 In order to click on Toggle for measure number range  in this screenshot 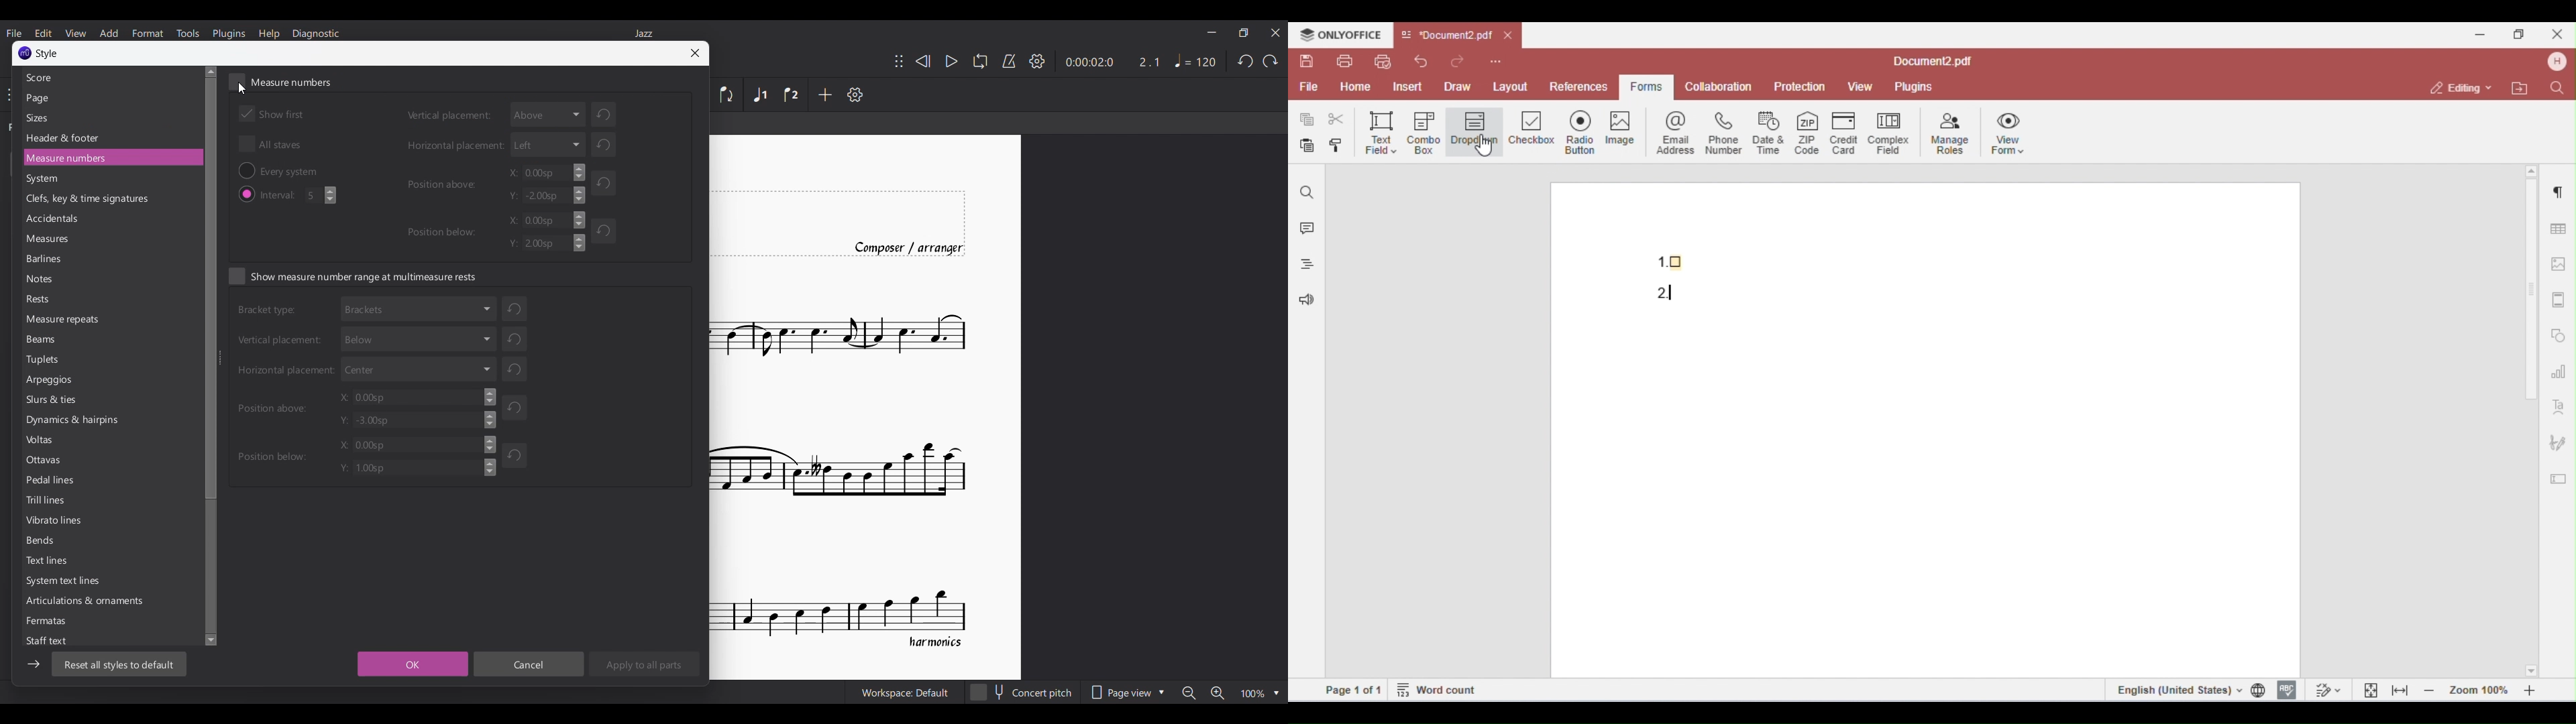, I will do `click(353, 276)`.